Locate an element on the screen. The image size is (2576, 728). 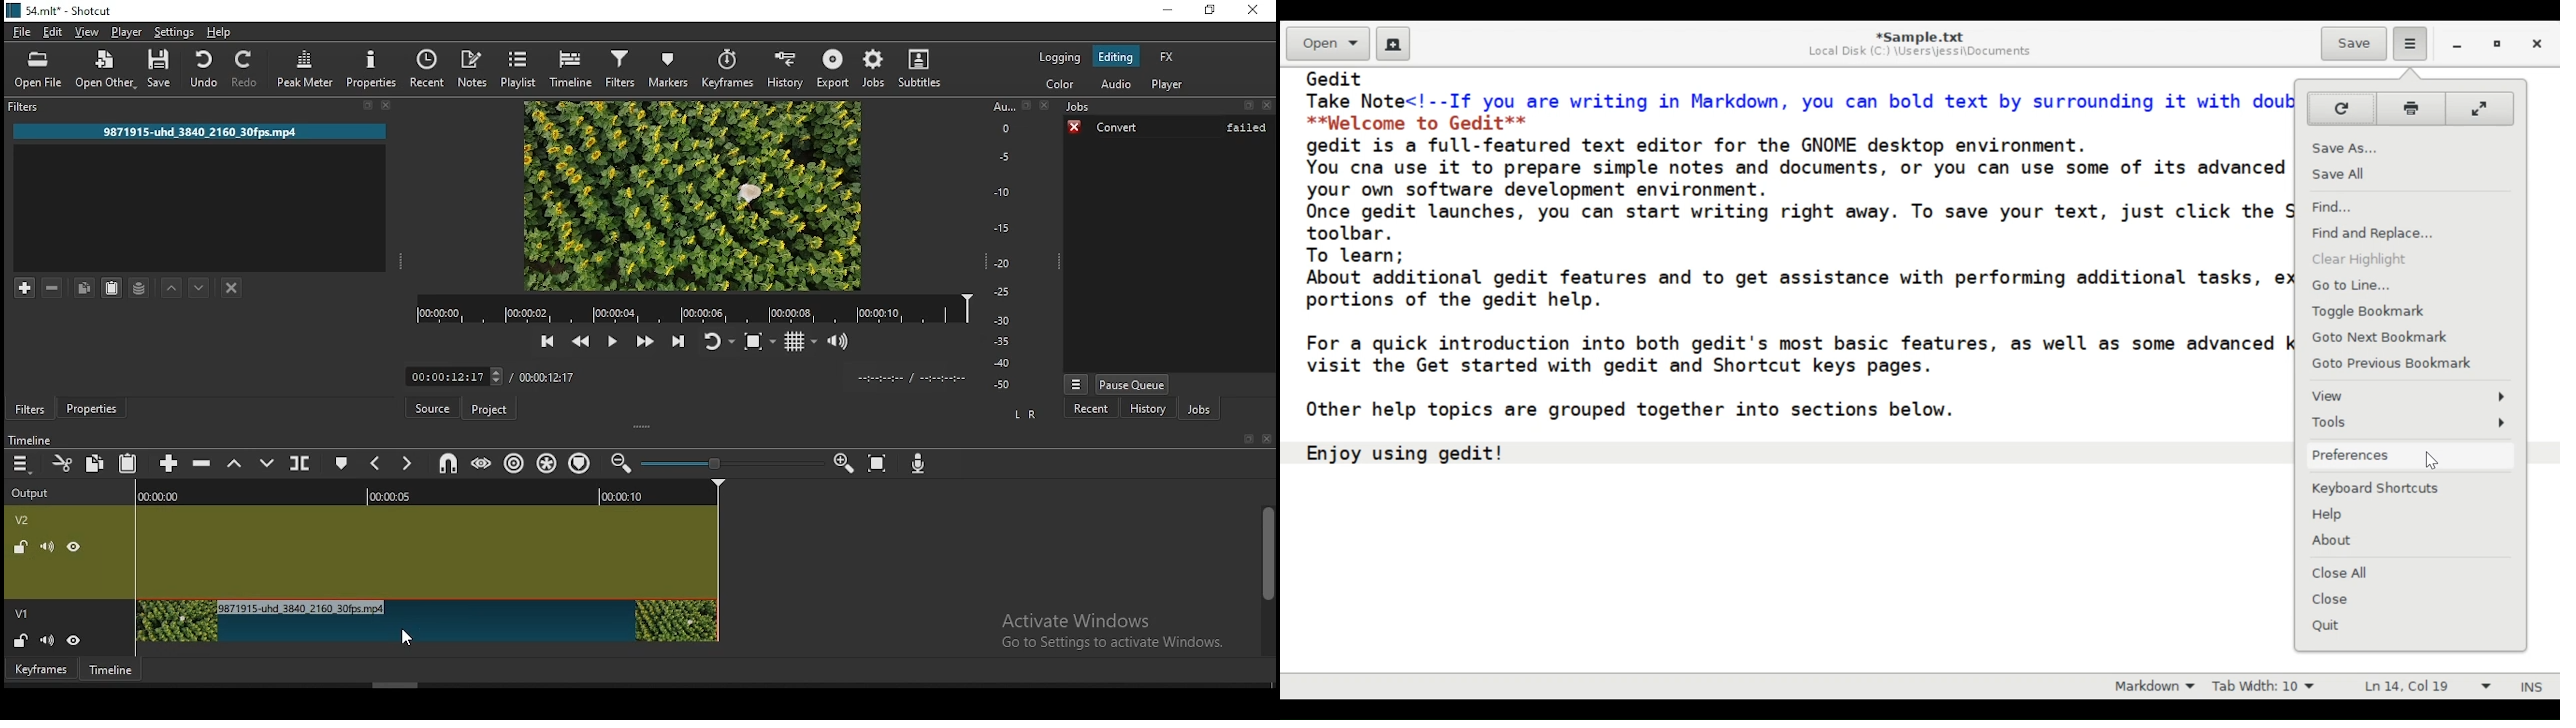
edit time is located at coordinates (455, 376).